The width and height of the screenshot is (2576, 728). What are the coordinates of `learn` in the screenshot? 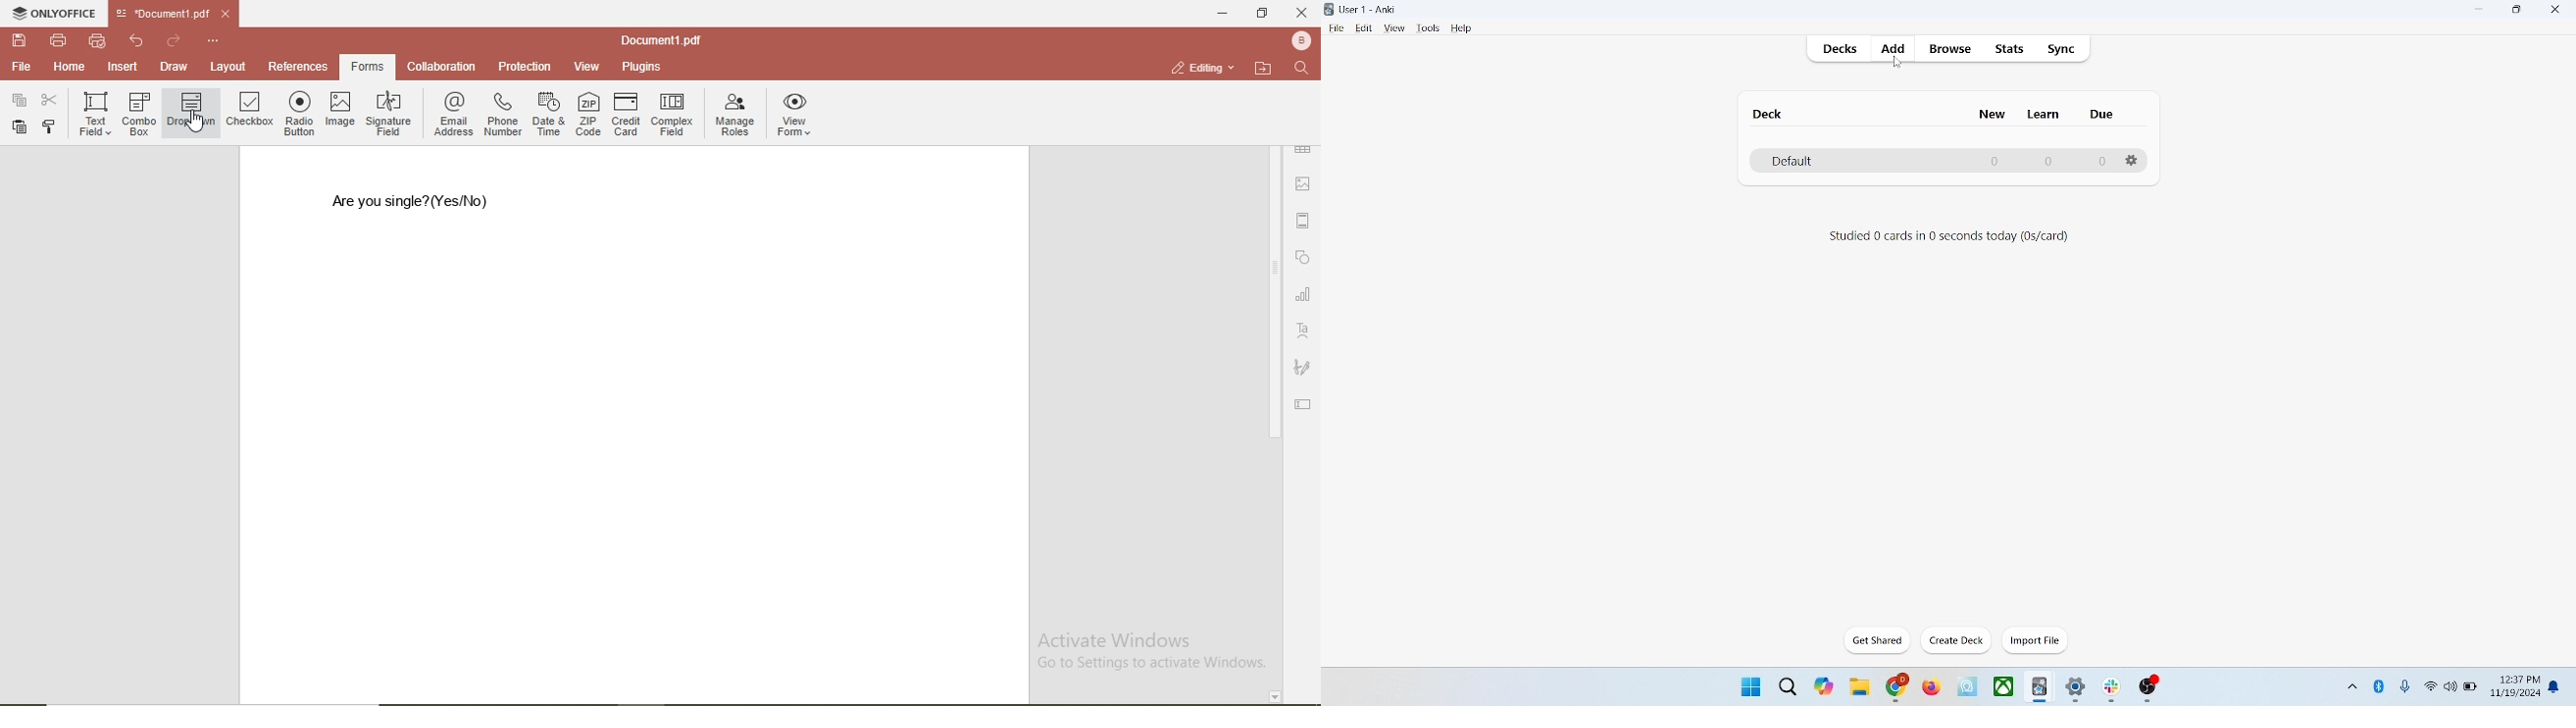 It's located at (2043, 114).